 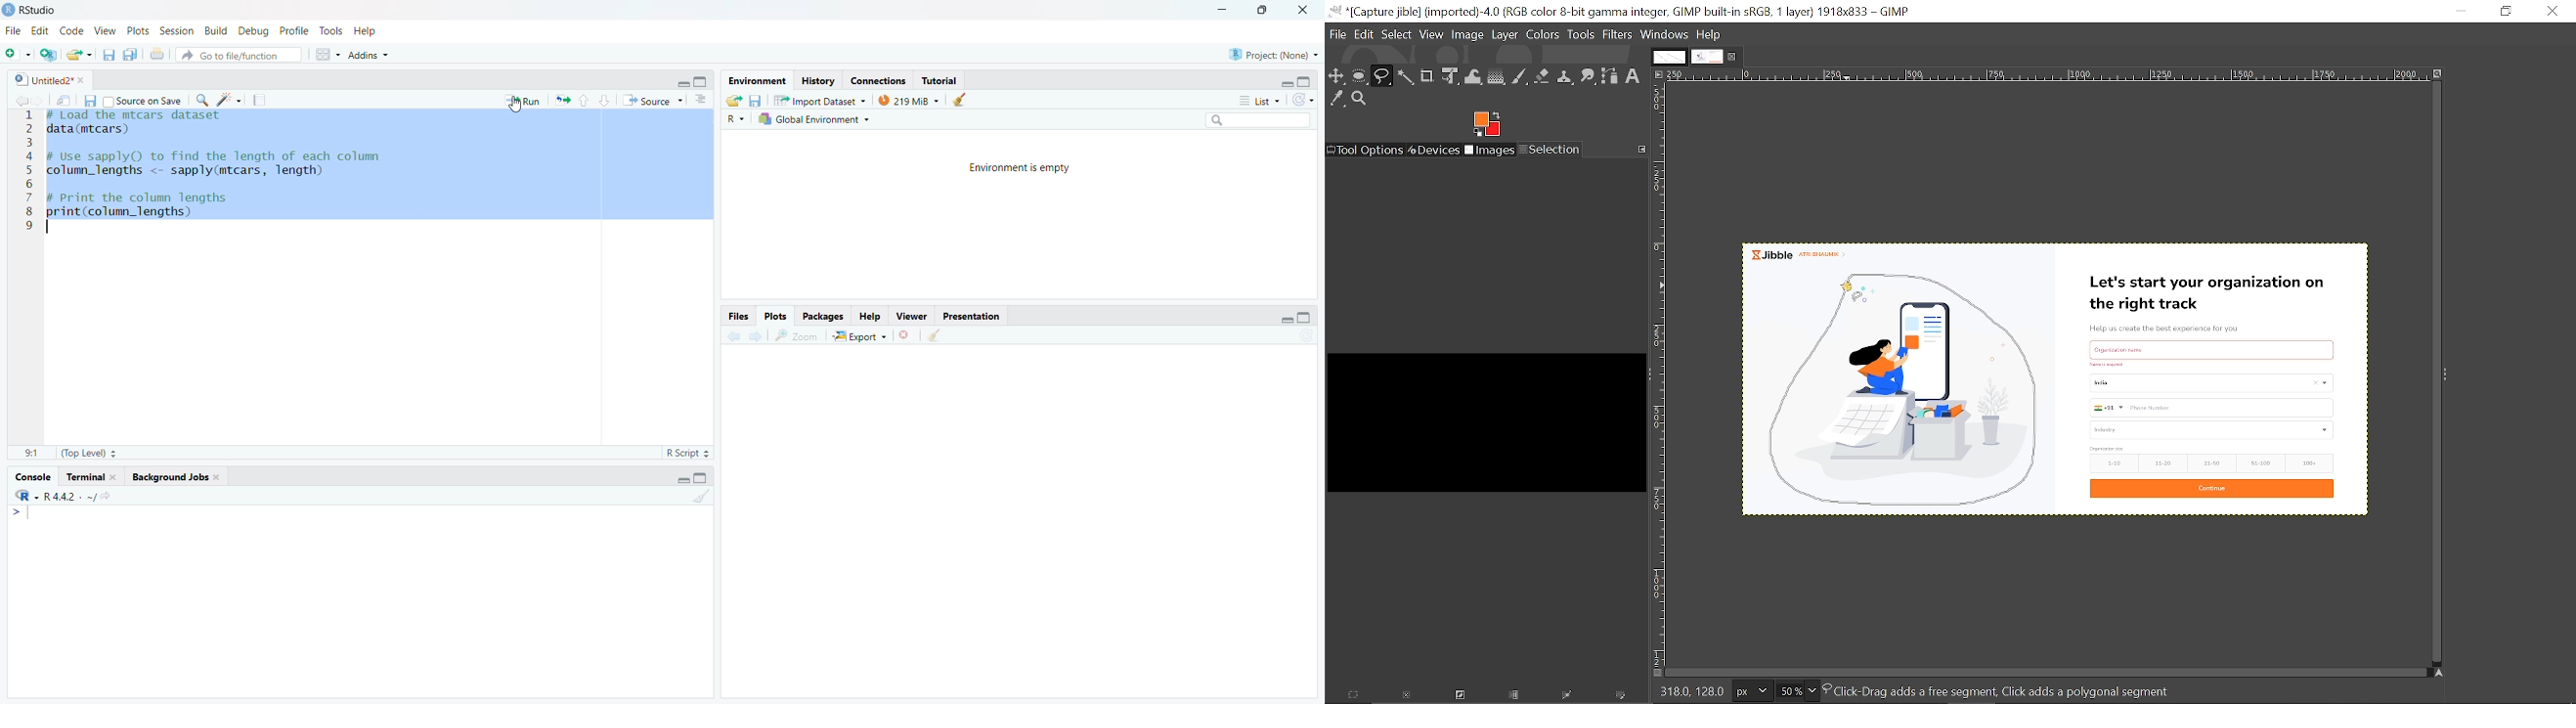 I want to click on Full Height, so click(x=1305, y=81).